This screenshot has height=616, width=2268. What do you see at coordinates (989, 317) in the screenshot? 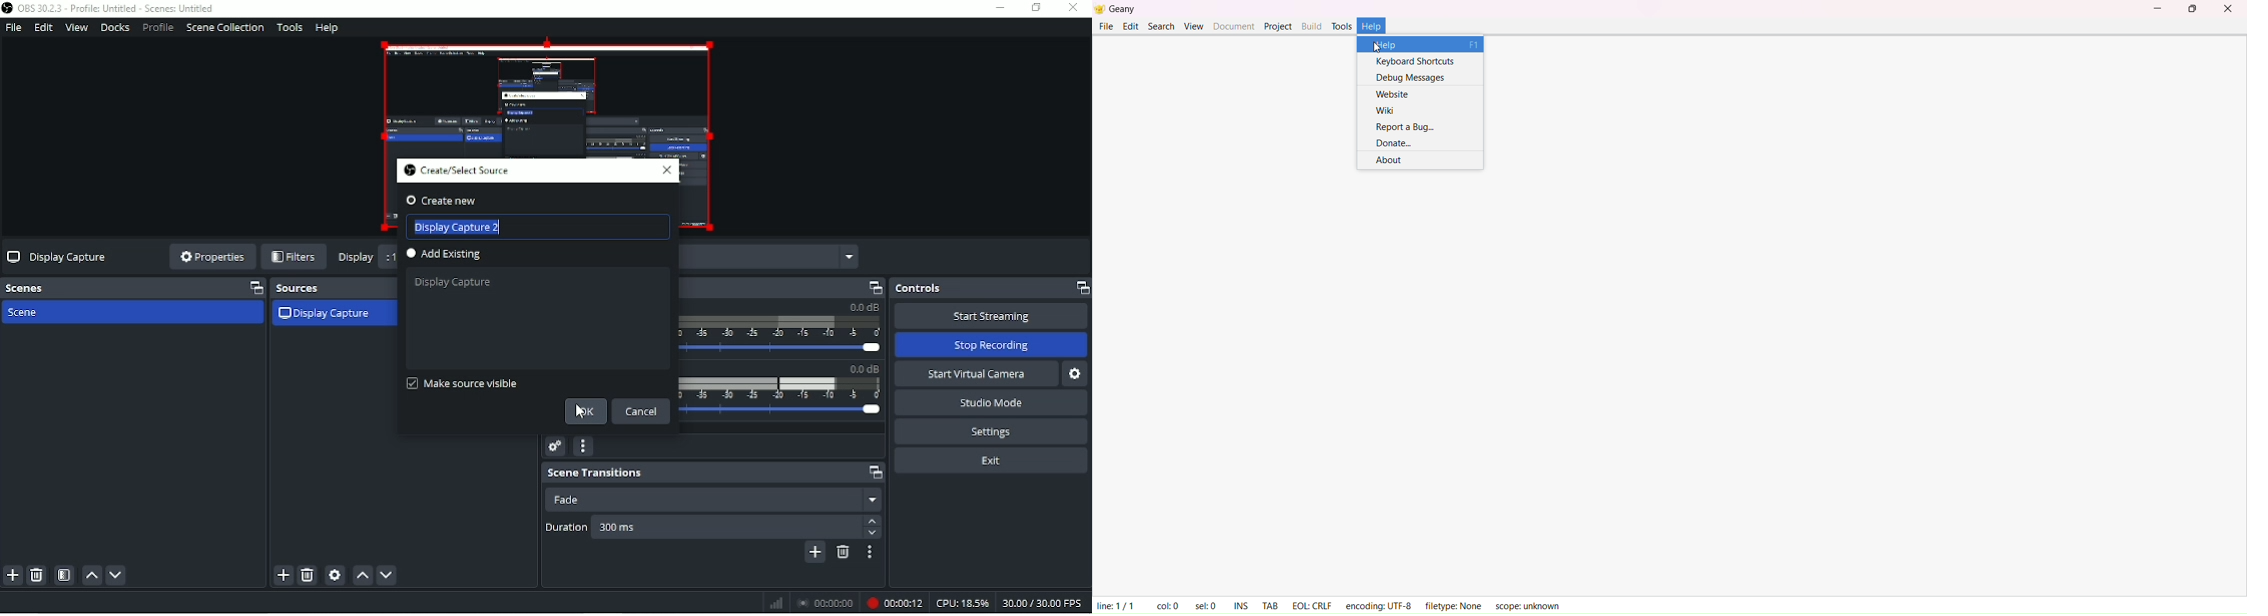
I see `Start streaming` at bounding box center [989, 317].